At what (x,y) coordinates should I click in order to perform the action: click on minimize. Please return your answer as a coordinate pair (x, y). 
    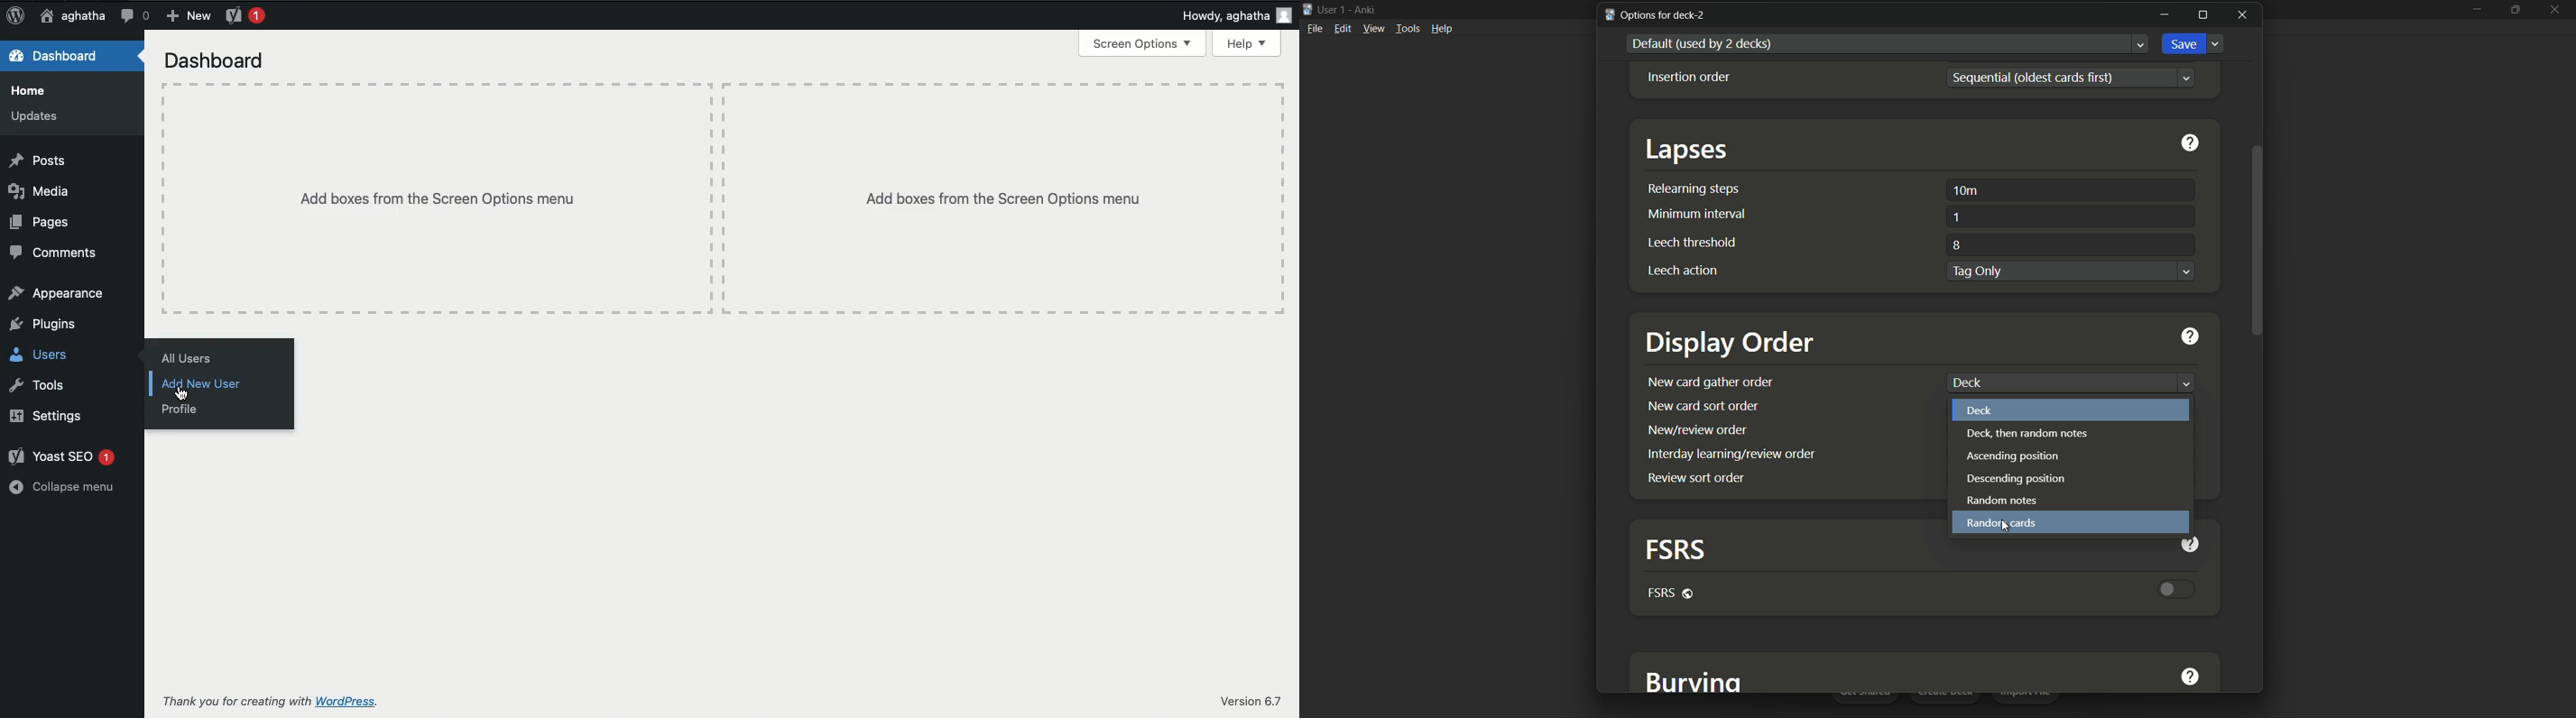
    Looking at the image, I should click on (2164, 14).